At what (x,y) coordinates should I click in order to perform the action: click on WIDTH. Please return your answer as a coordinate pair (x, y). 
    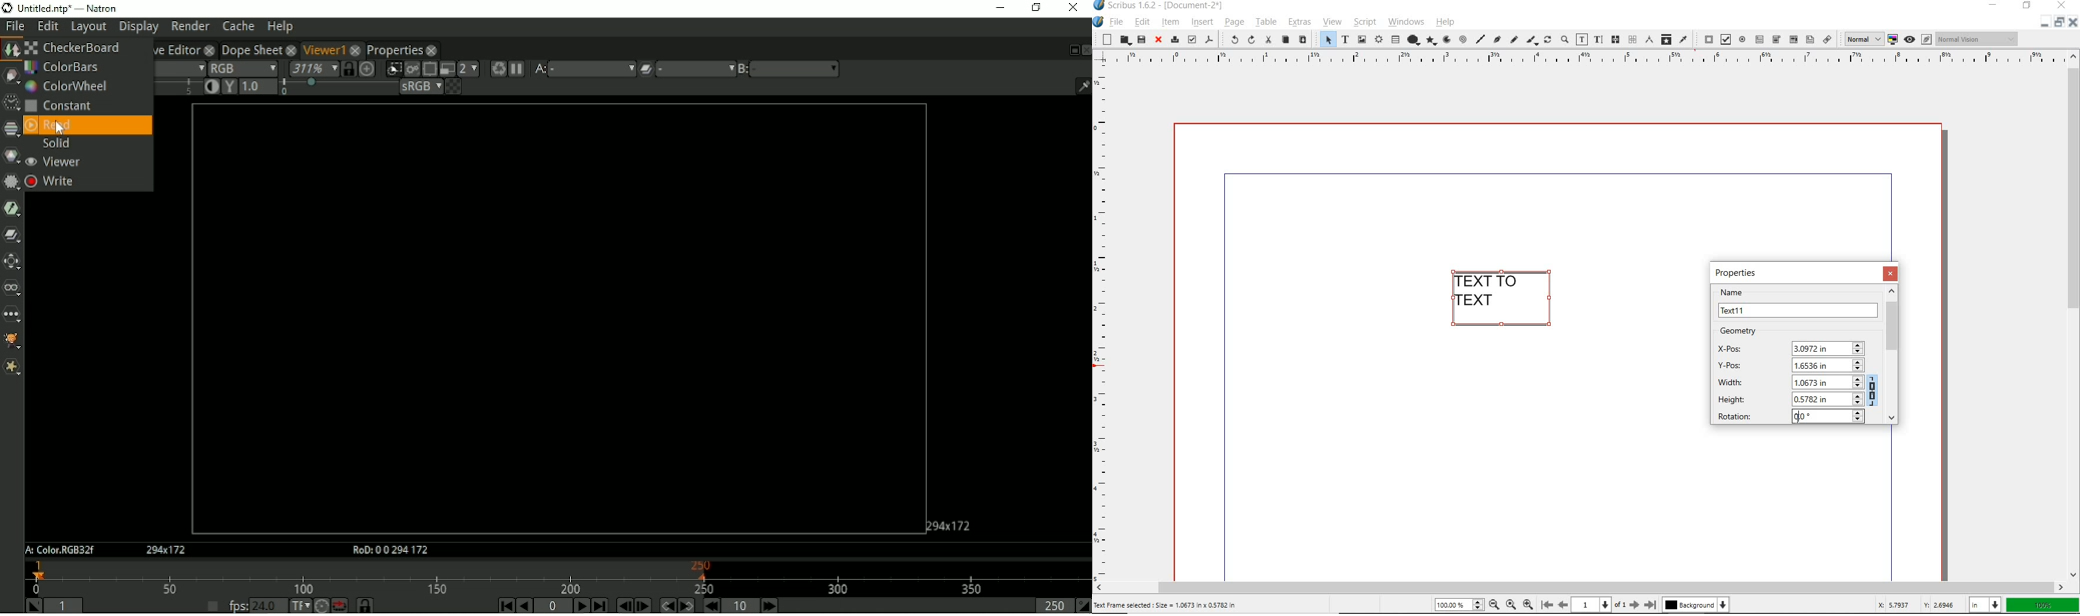
    Looking at the image, I should click on (1790, 381).